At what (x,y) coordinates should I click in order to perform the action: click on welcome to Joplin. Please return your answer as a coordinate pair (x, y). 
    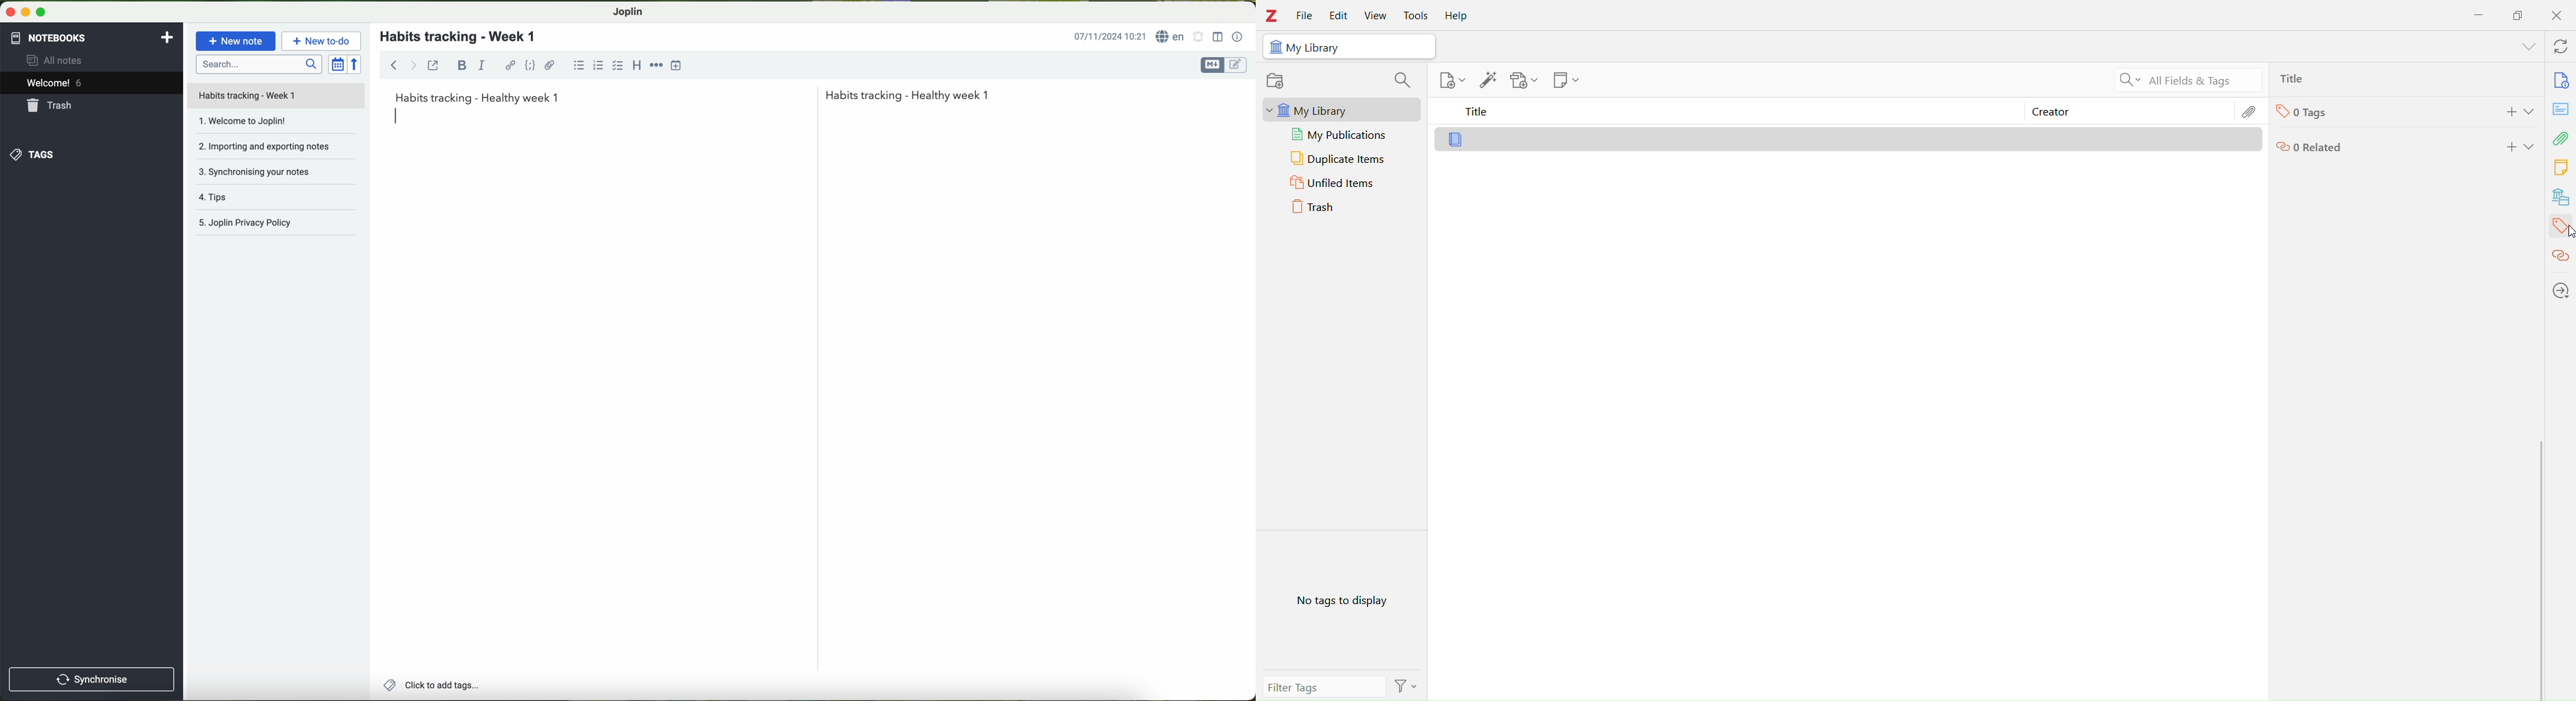
    Looking at the image, I should click on (275, 125).